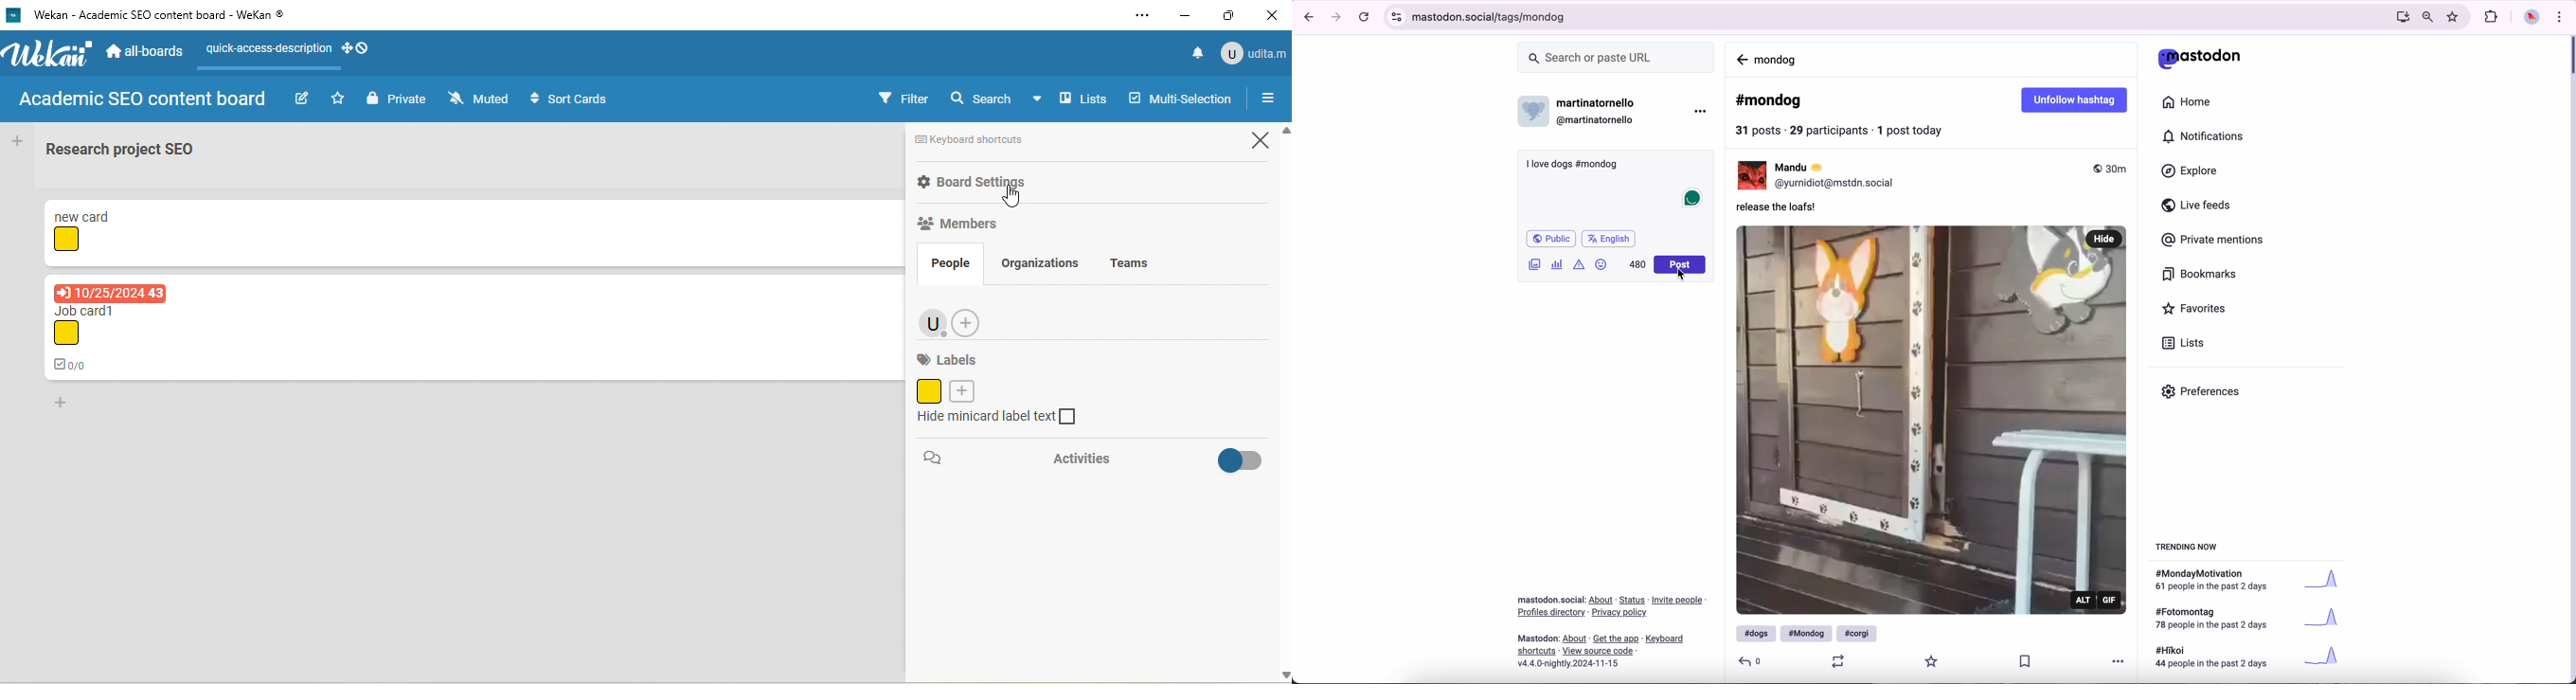  Describe the element at coordinates (2111, 600) in the screenshot. I see `gif` at that location.